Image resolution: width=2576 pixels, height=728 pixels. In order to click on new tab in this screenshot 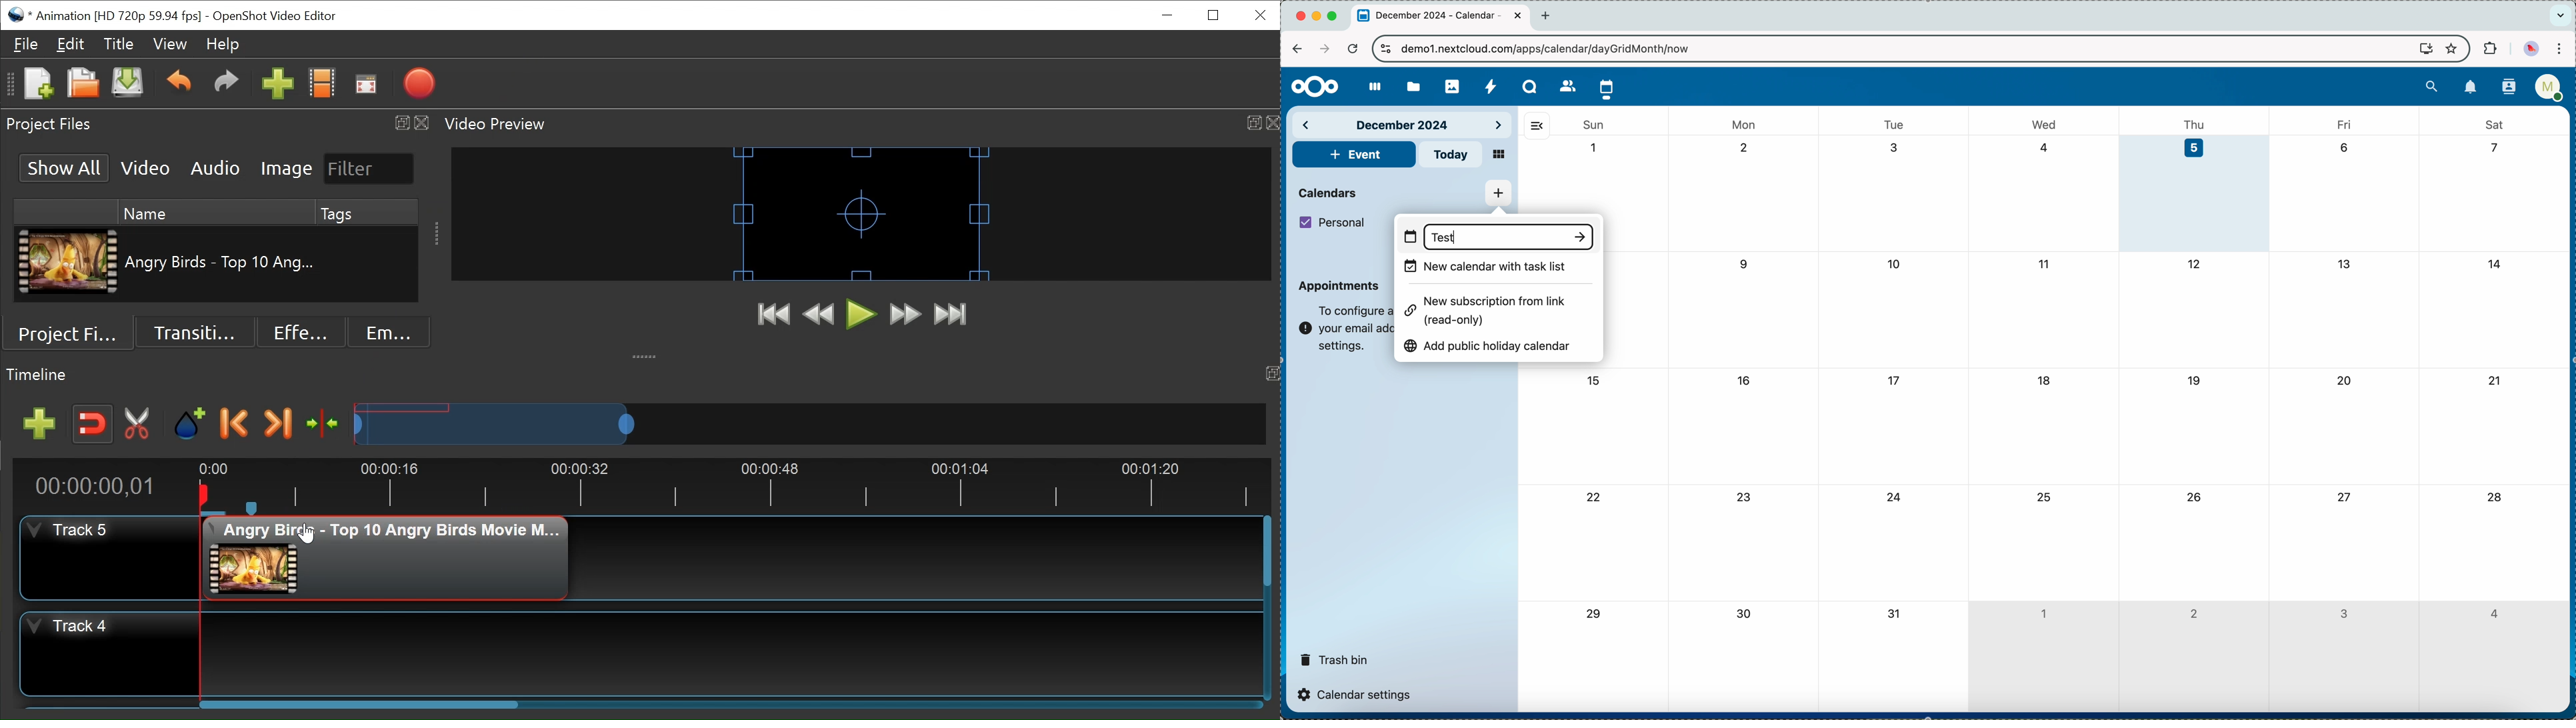, I will do `click(1549, 15)`.